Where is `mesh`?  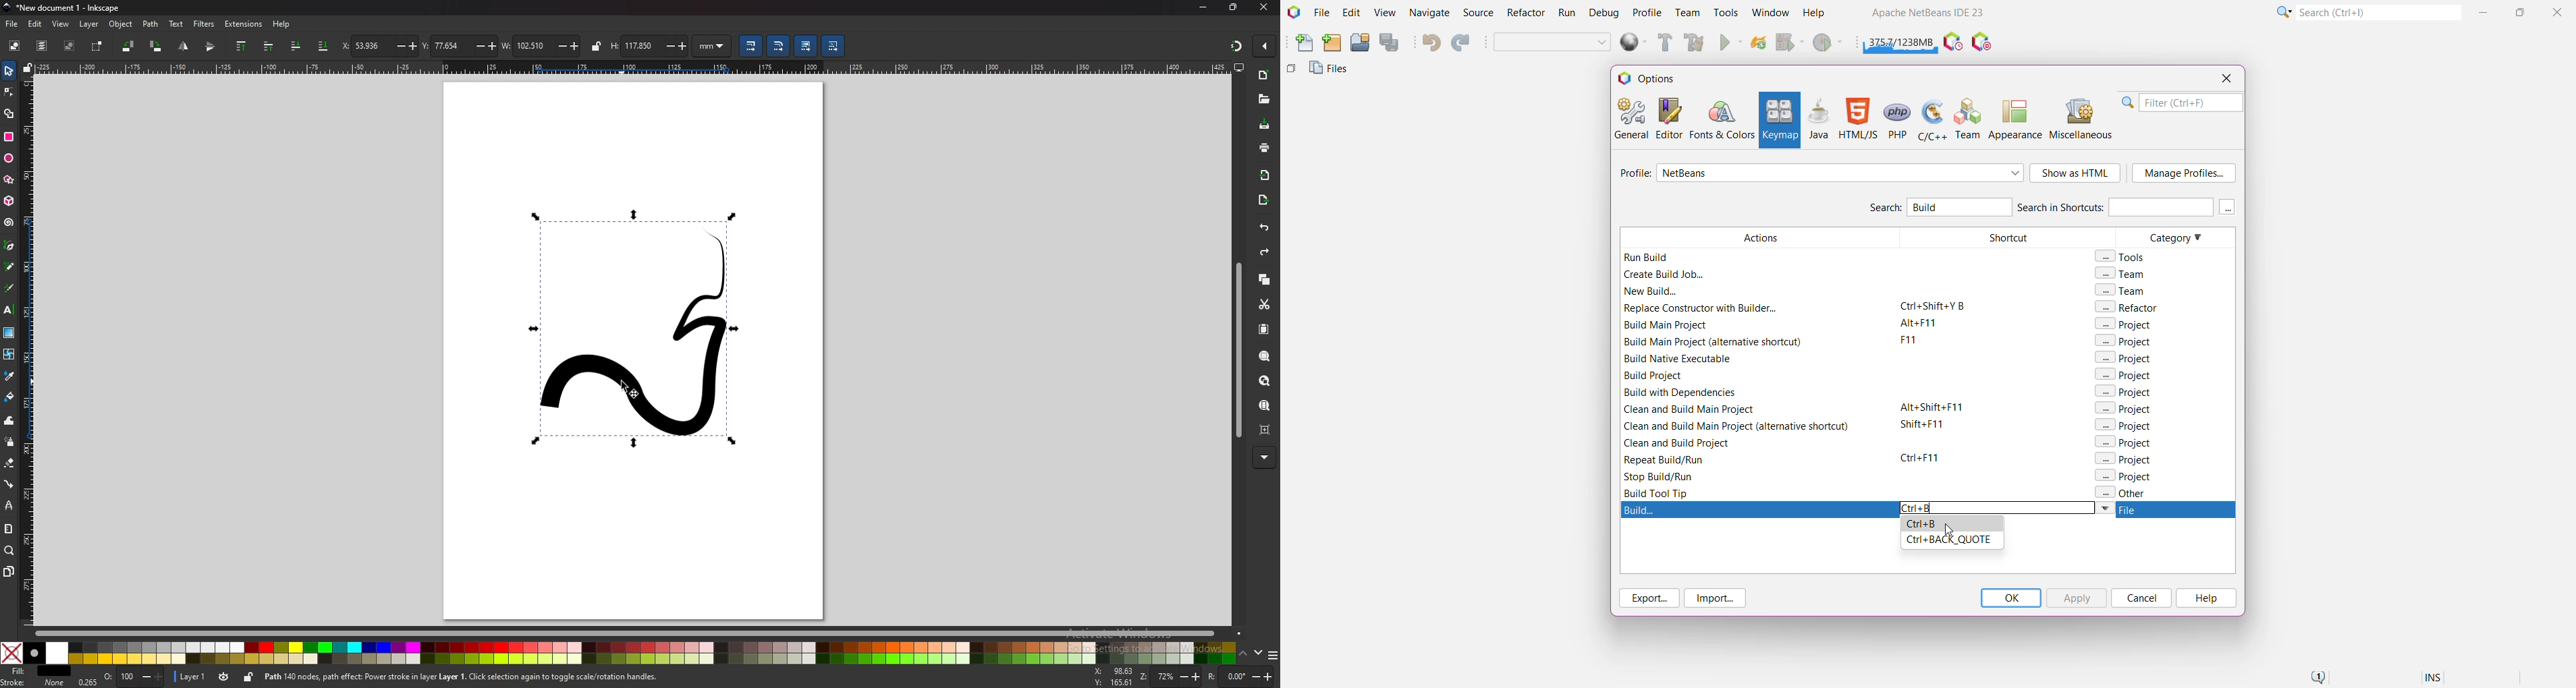 mesh is located at coordinates (9, 353).